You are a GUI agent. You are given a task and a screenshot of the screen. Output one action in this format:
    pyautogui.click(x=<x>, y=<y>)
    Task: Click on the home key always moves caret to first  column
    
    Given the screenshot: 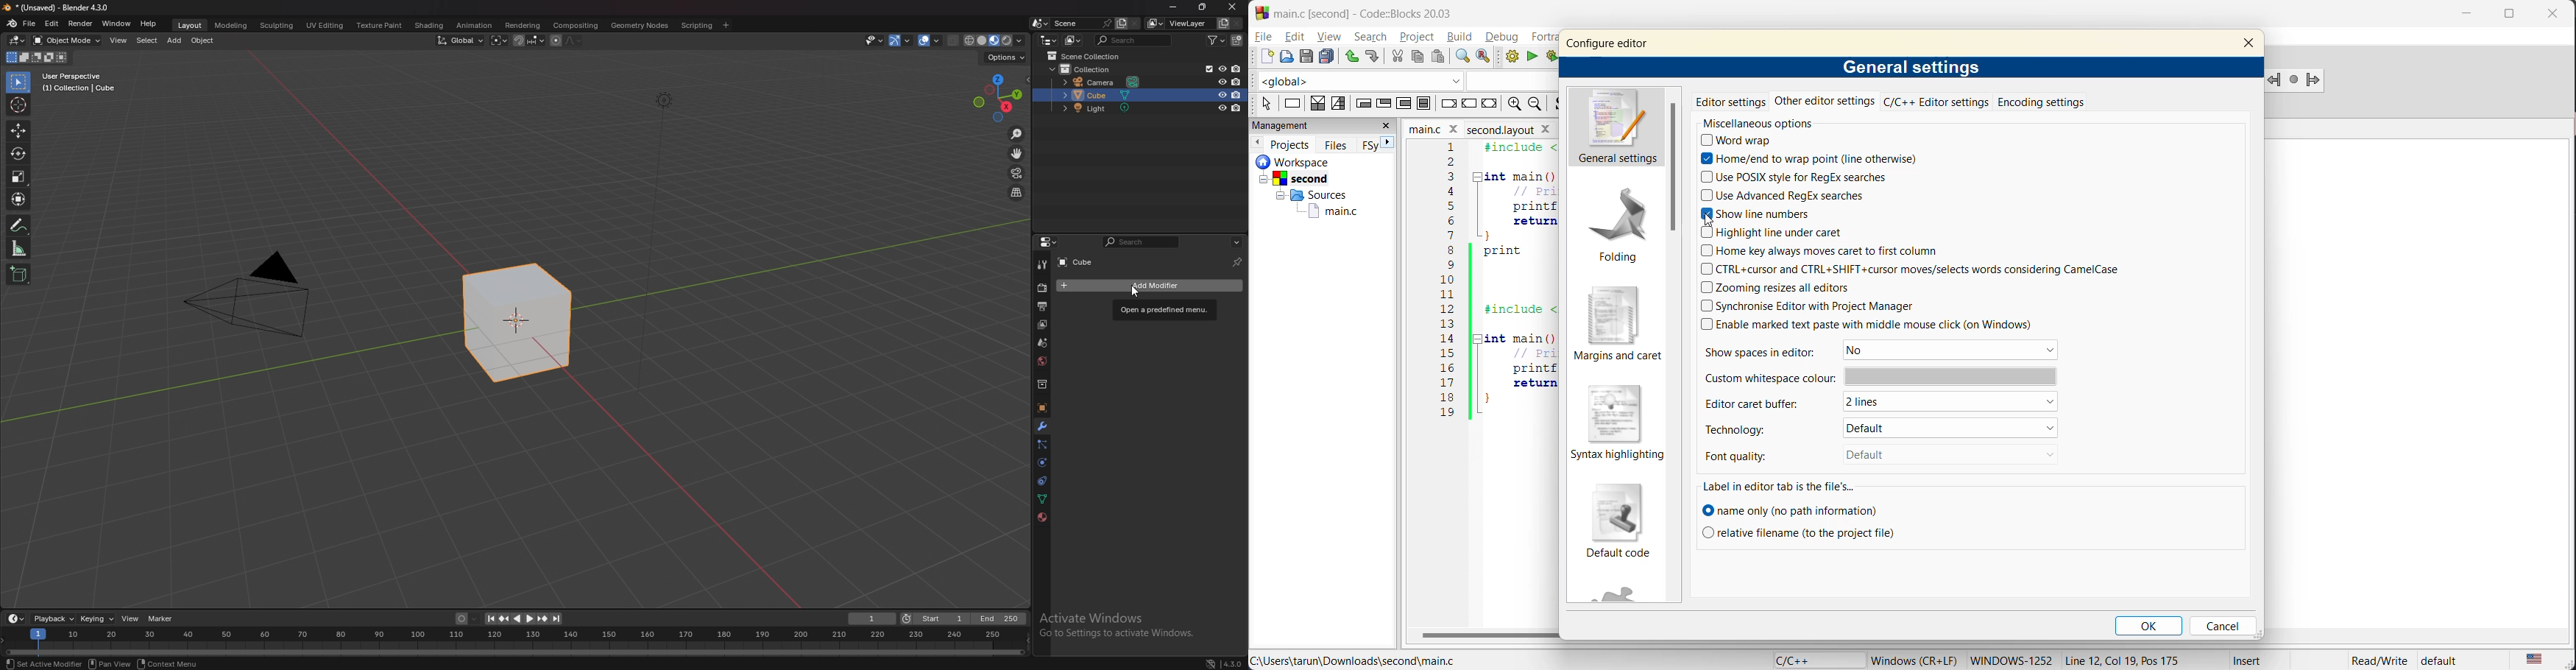 What is the action you would take?
    pyautogui.click(x=1826, y=253)
    